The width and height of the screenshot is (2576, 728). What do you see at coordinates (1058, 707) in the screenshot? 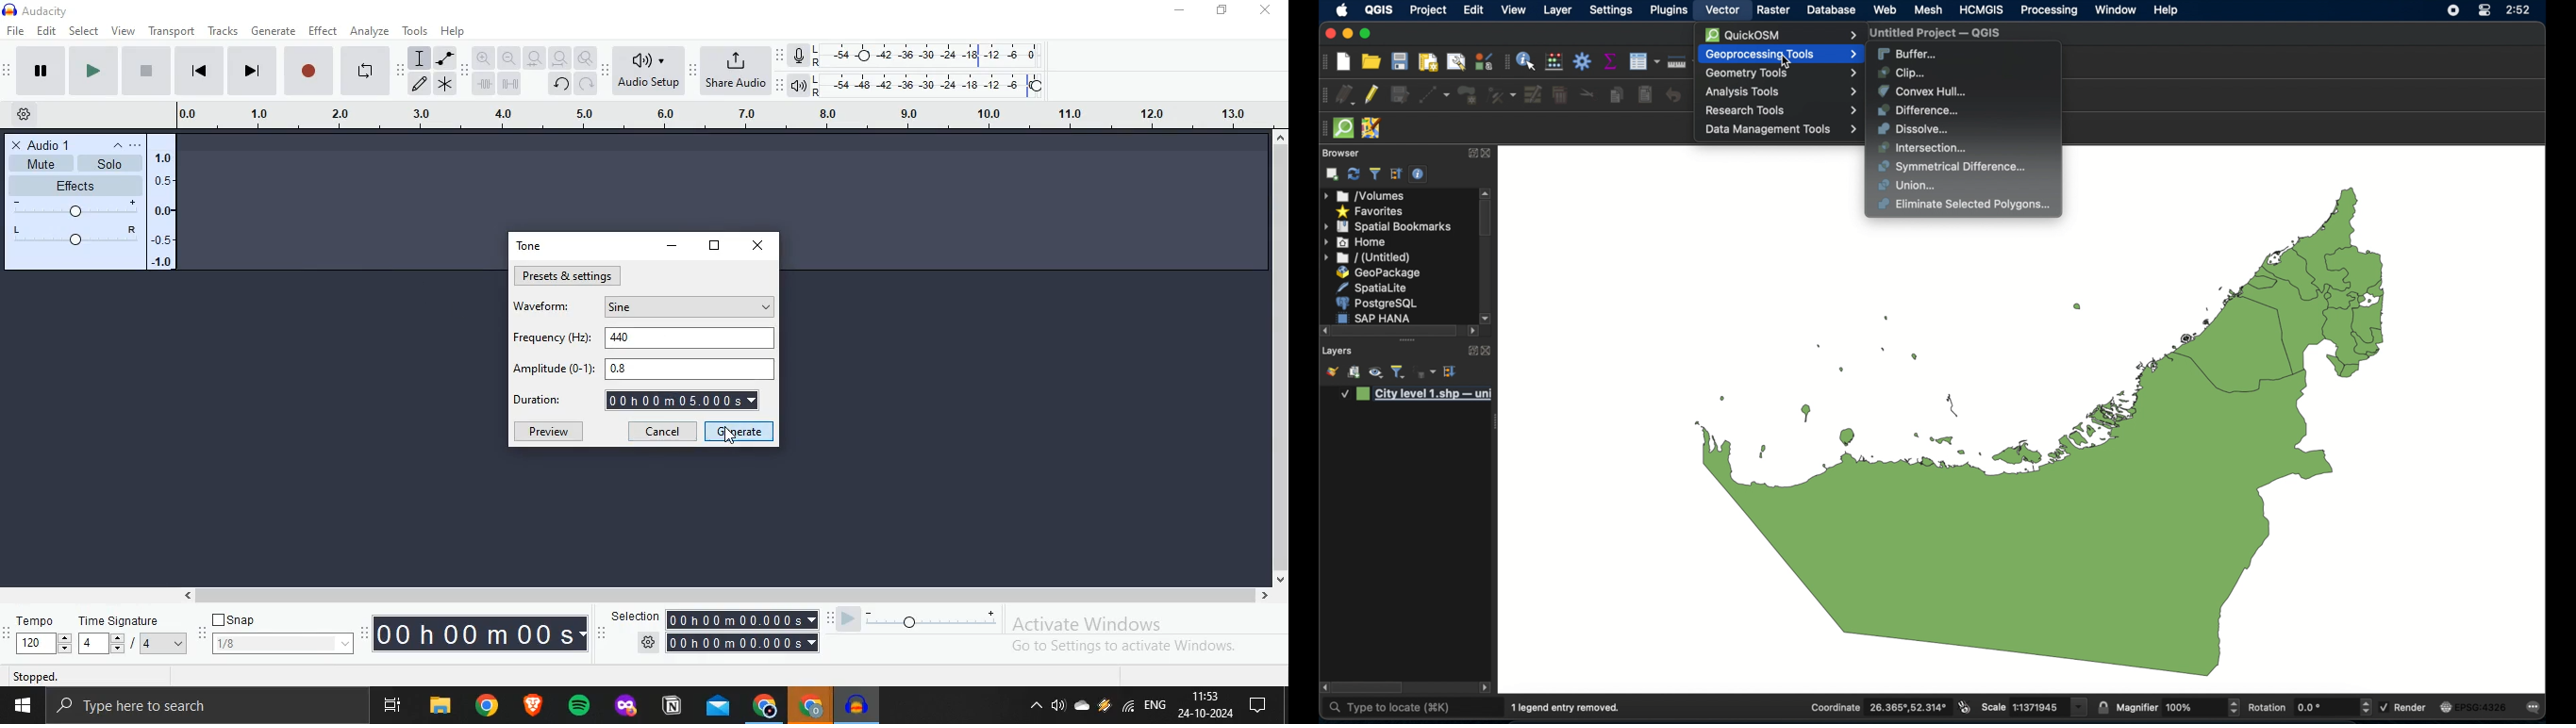
I see `Sound` at bounding box center [1058, 707].